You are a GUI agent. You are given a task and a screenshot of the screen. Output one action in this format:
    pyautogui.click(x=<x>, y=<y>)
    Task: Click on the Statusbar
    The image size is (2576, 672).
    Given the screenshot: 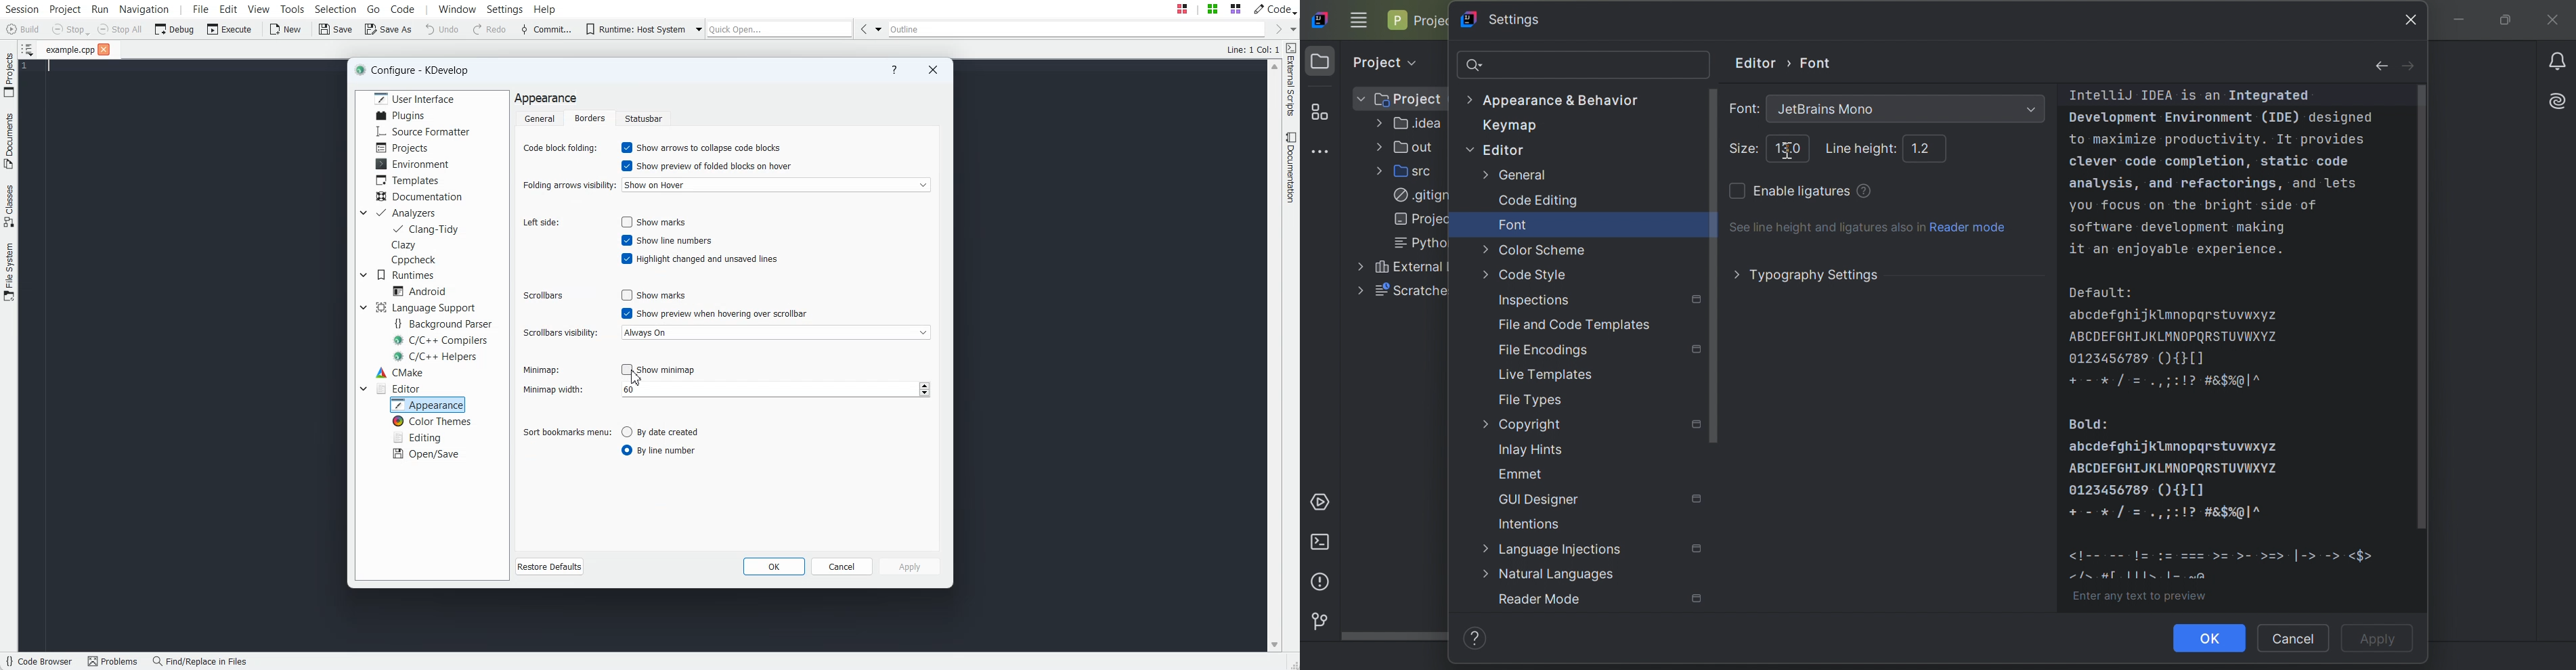 What is the action you would take?
    pyautogui.click(x=643, y=118)
    